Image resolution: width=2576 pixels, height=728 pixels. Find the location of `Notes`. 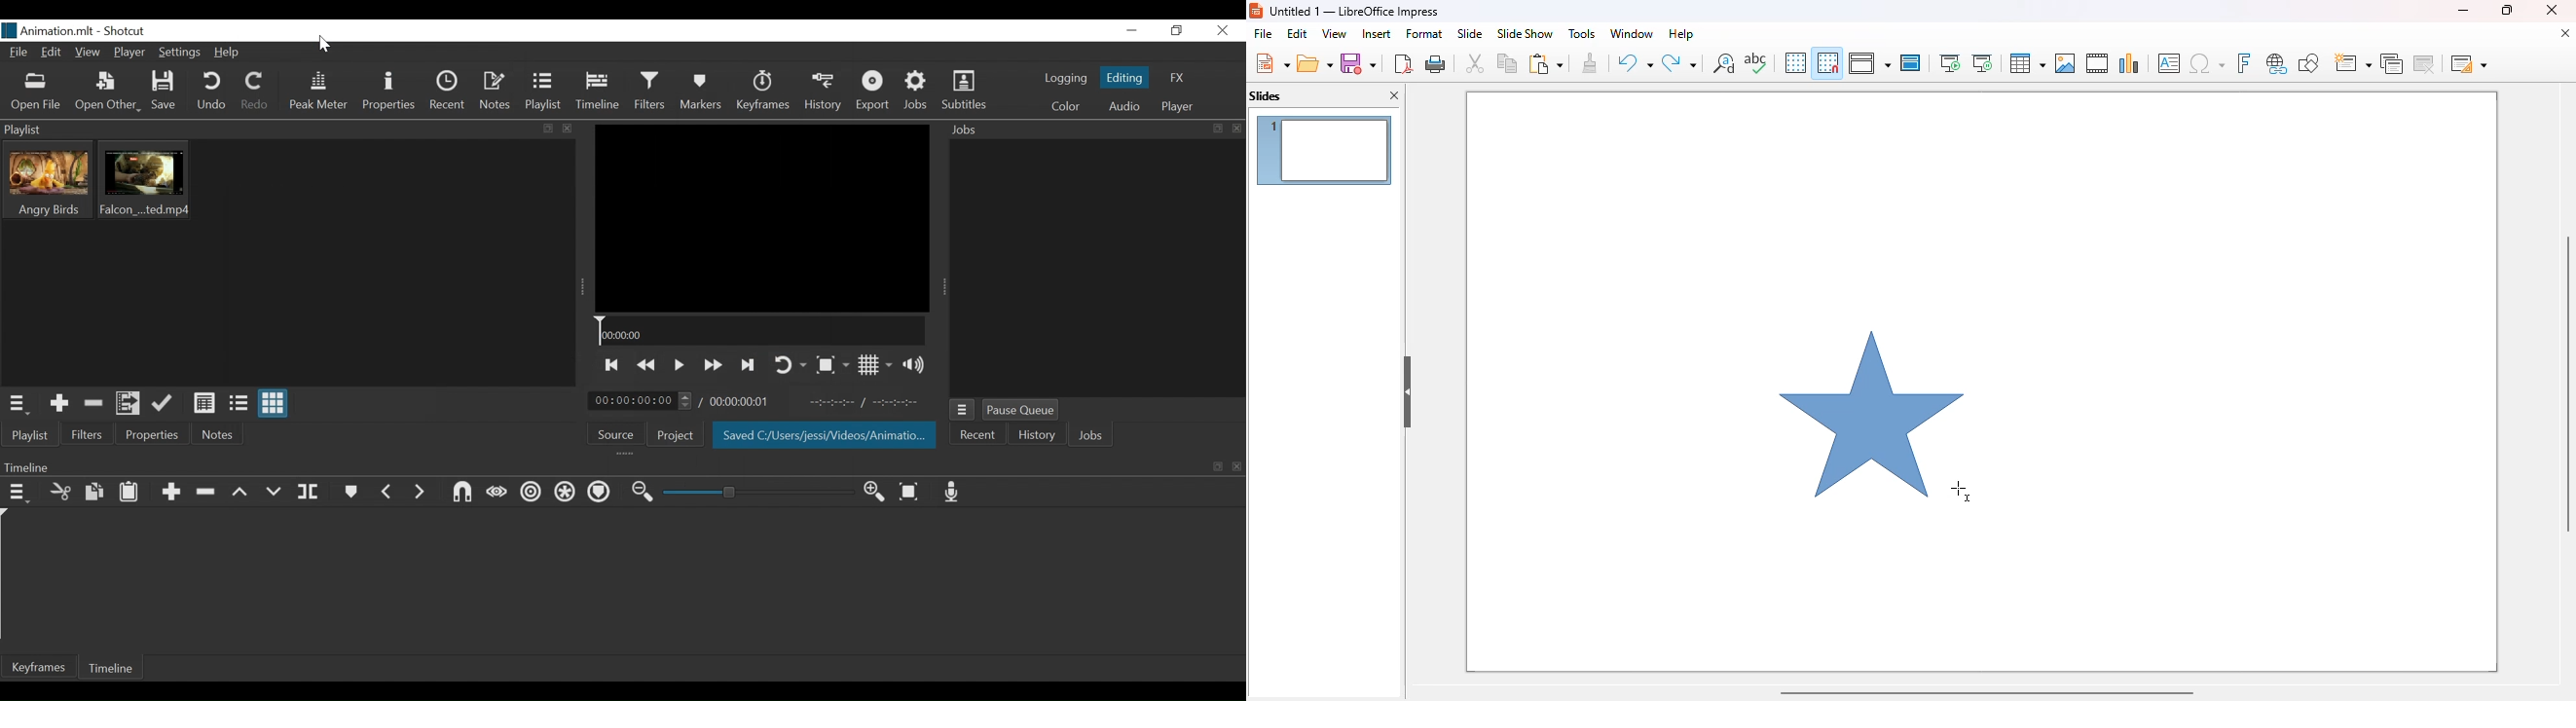

Notes is located at coordinates (495, 93).